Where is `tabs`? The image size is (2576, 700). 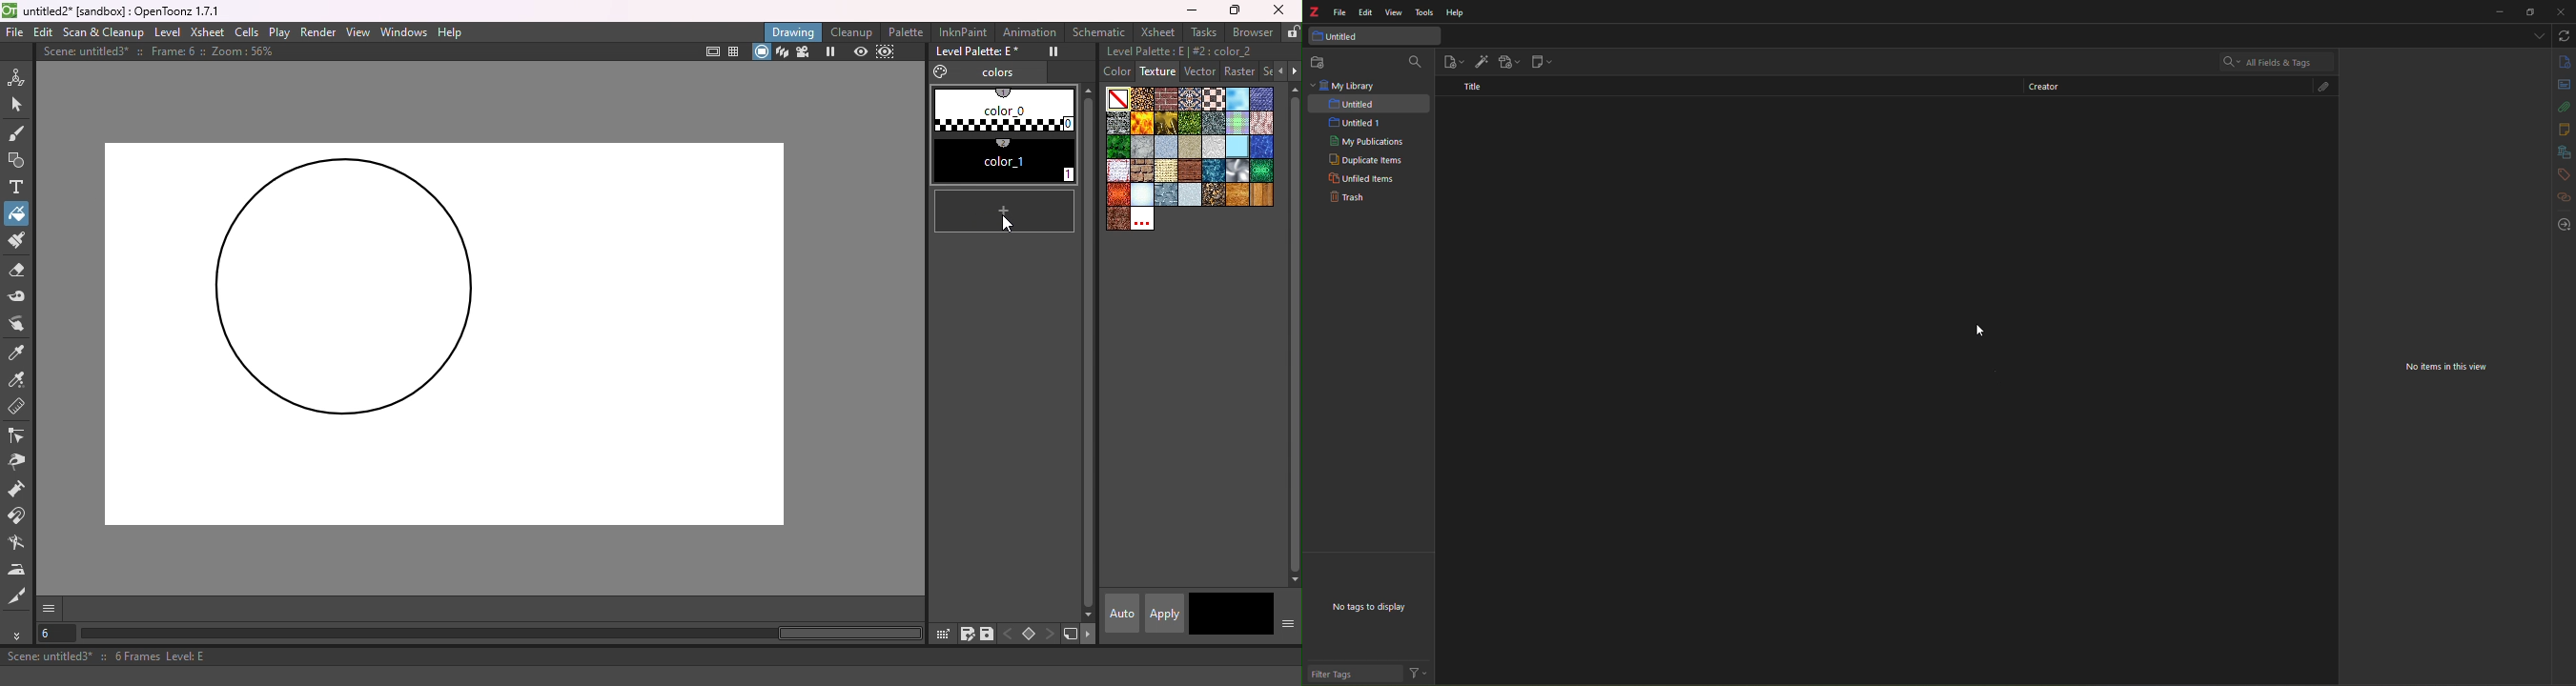 tabs is located at coordinates (2536, 34).